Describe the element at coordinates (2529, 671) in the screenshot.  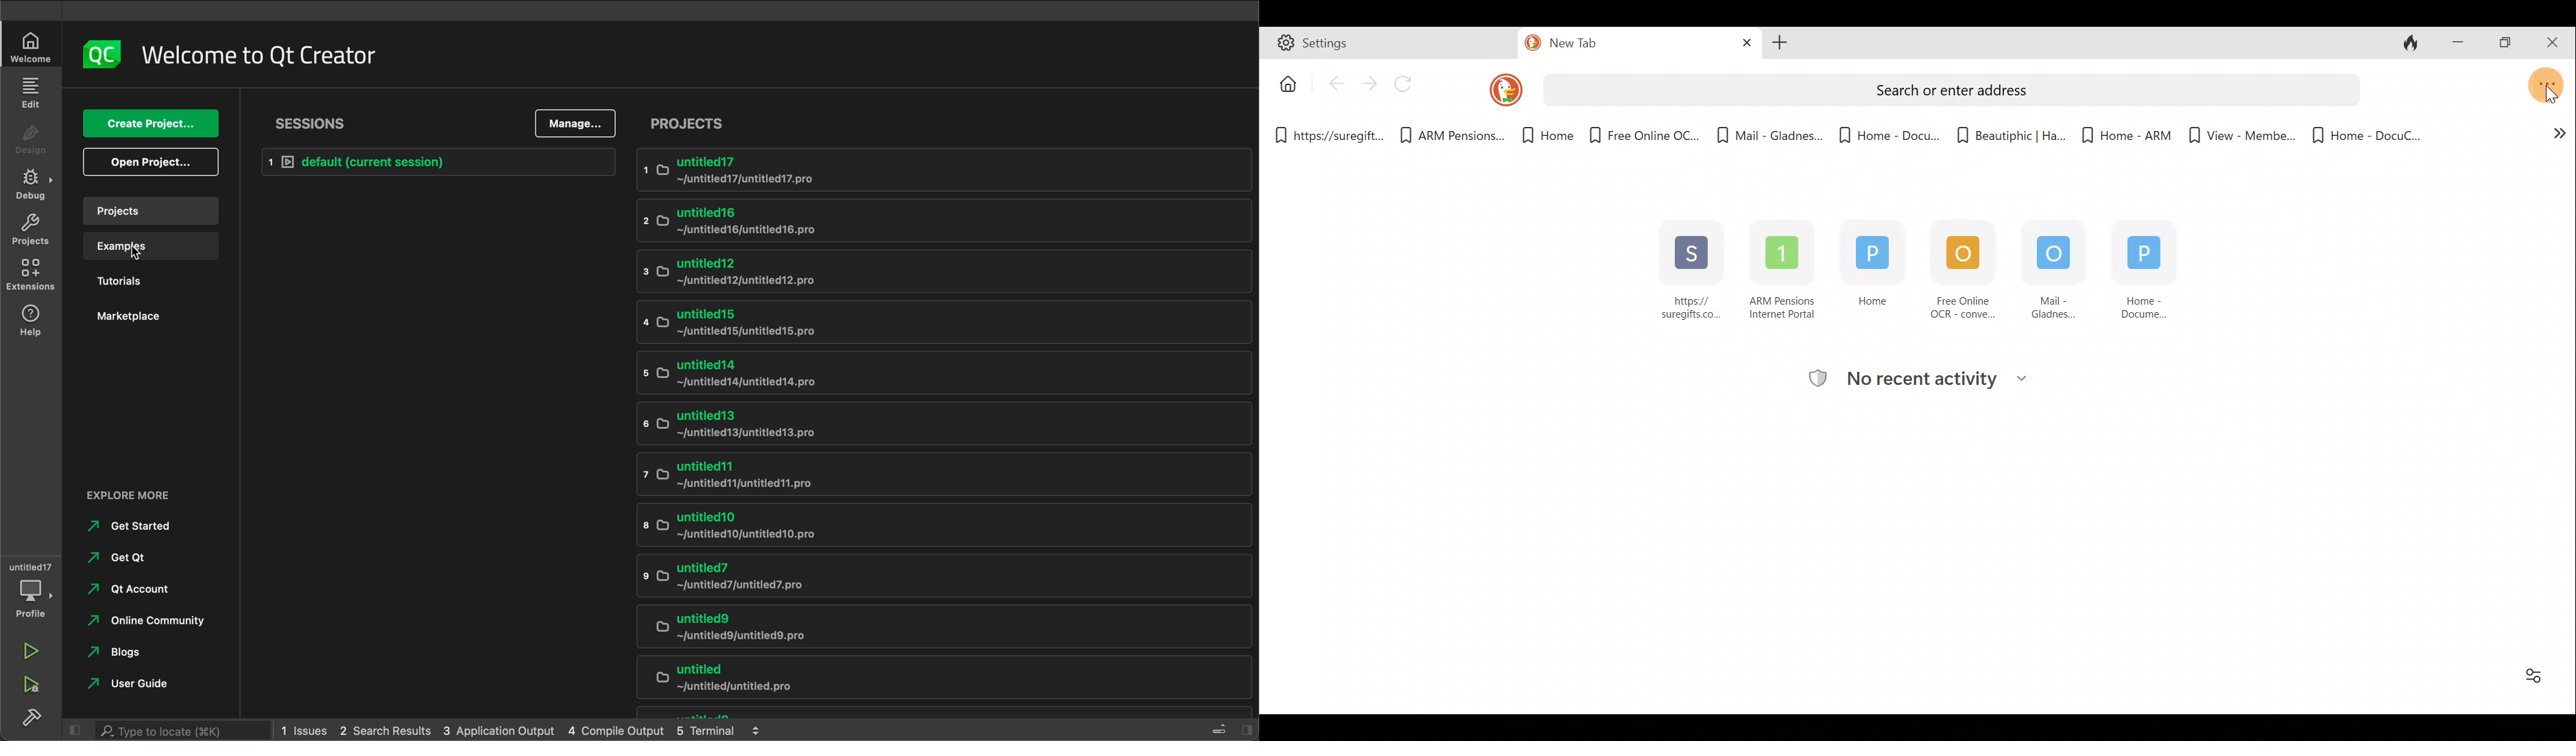
I see `Enable/Disable "Favorites" and "Recent Activity"` at that location.